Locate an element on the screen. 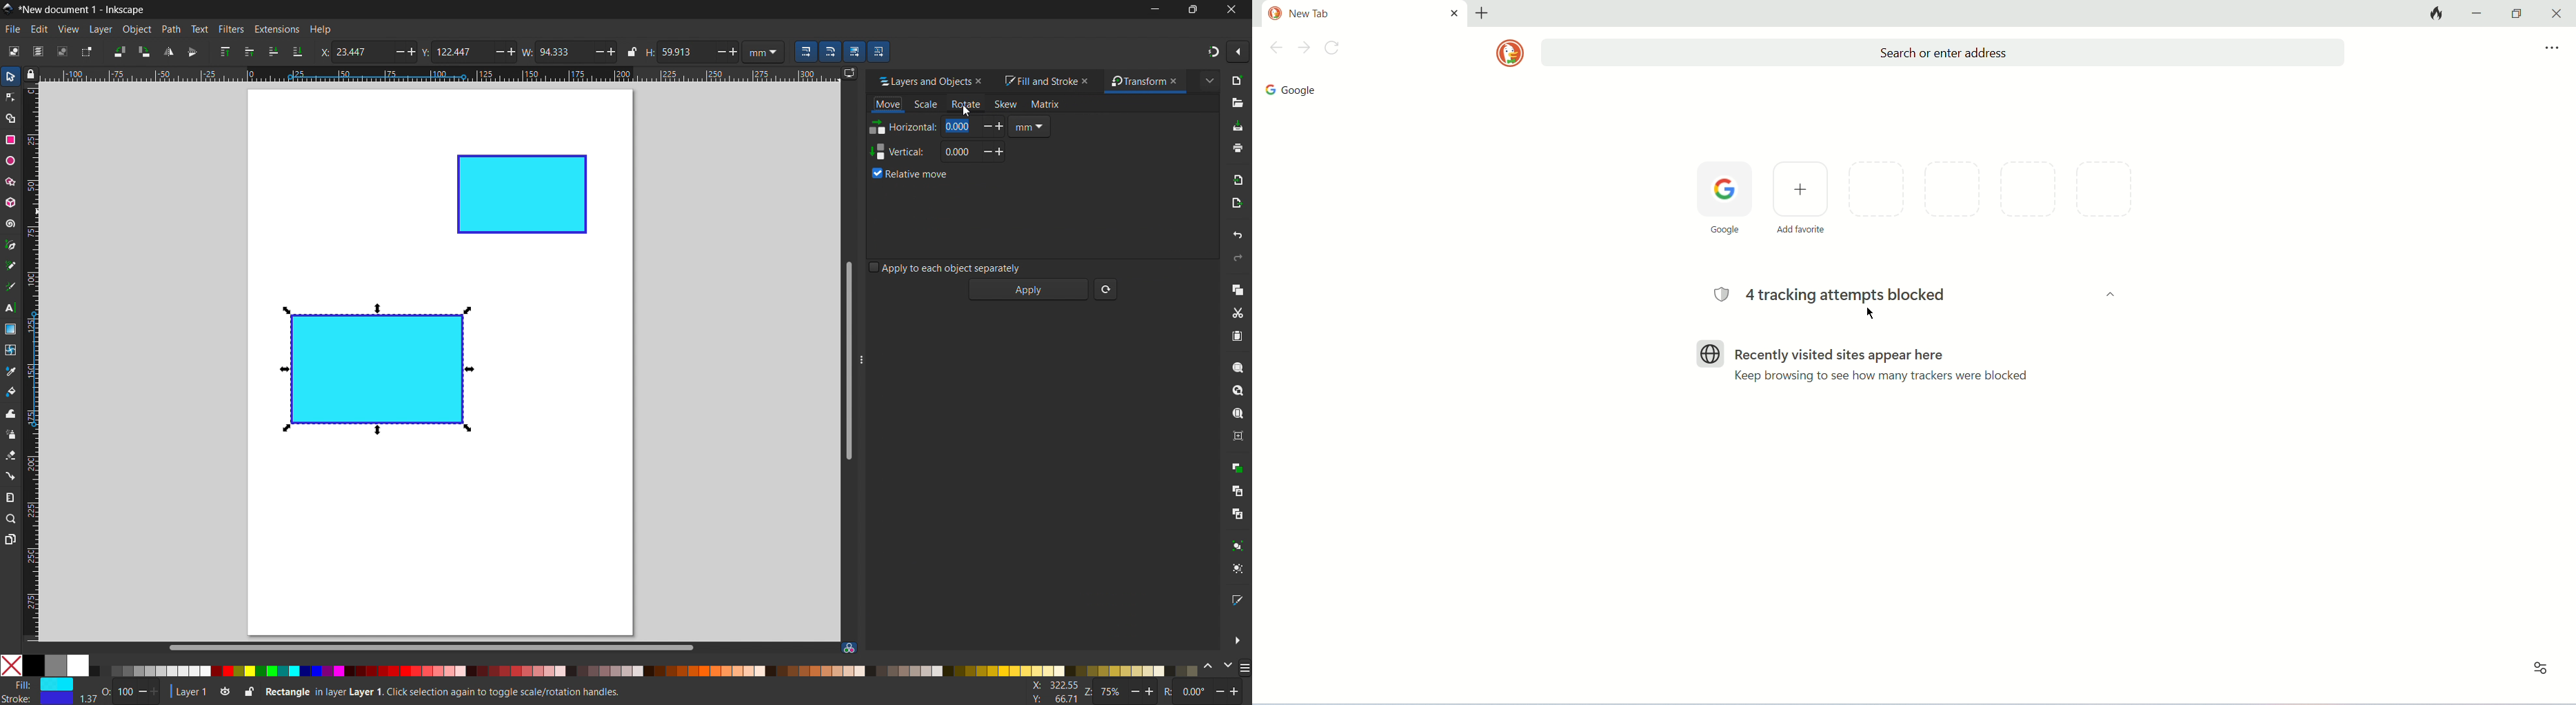  connector tool is located at coordinates (10, 475).